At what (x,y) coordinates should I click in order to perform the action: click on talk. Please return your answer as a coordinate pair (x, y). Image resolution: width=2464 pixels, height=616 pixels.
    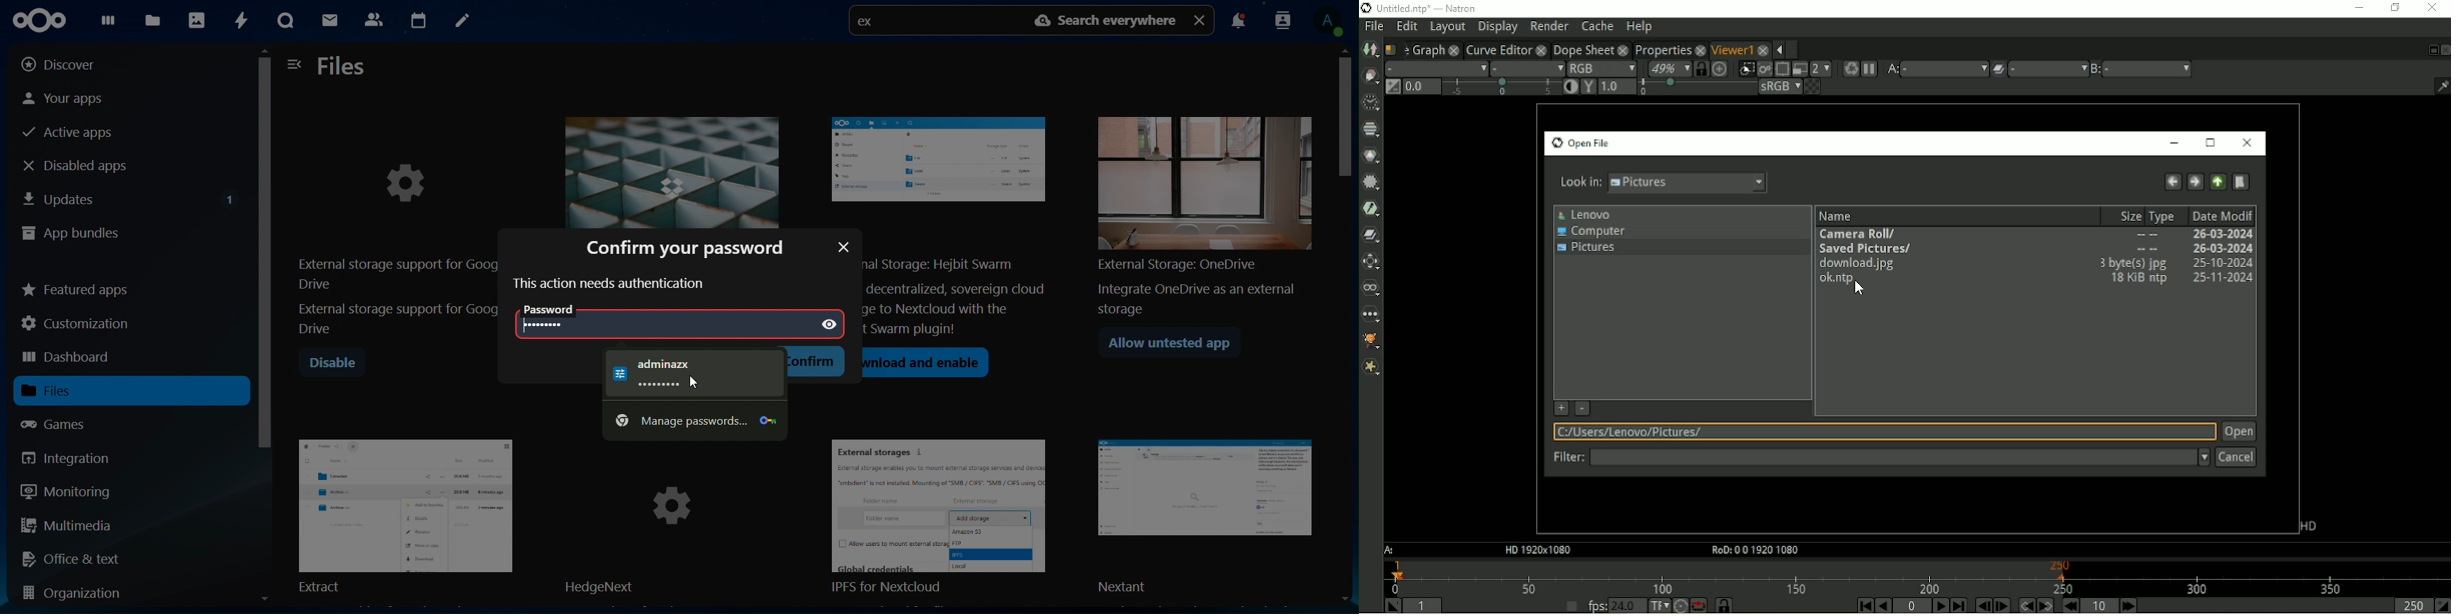
    Looking at the image, I should click on (286, 21).